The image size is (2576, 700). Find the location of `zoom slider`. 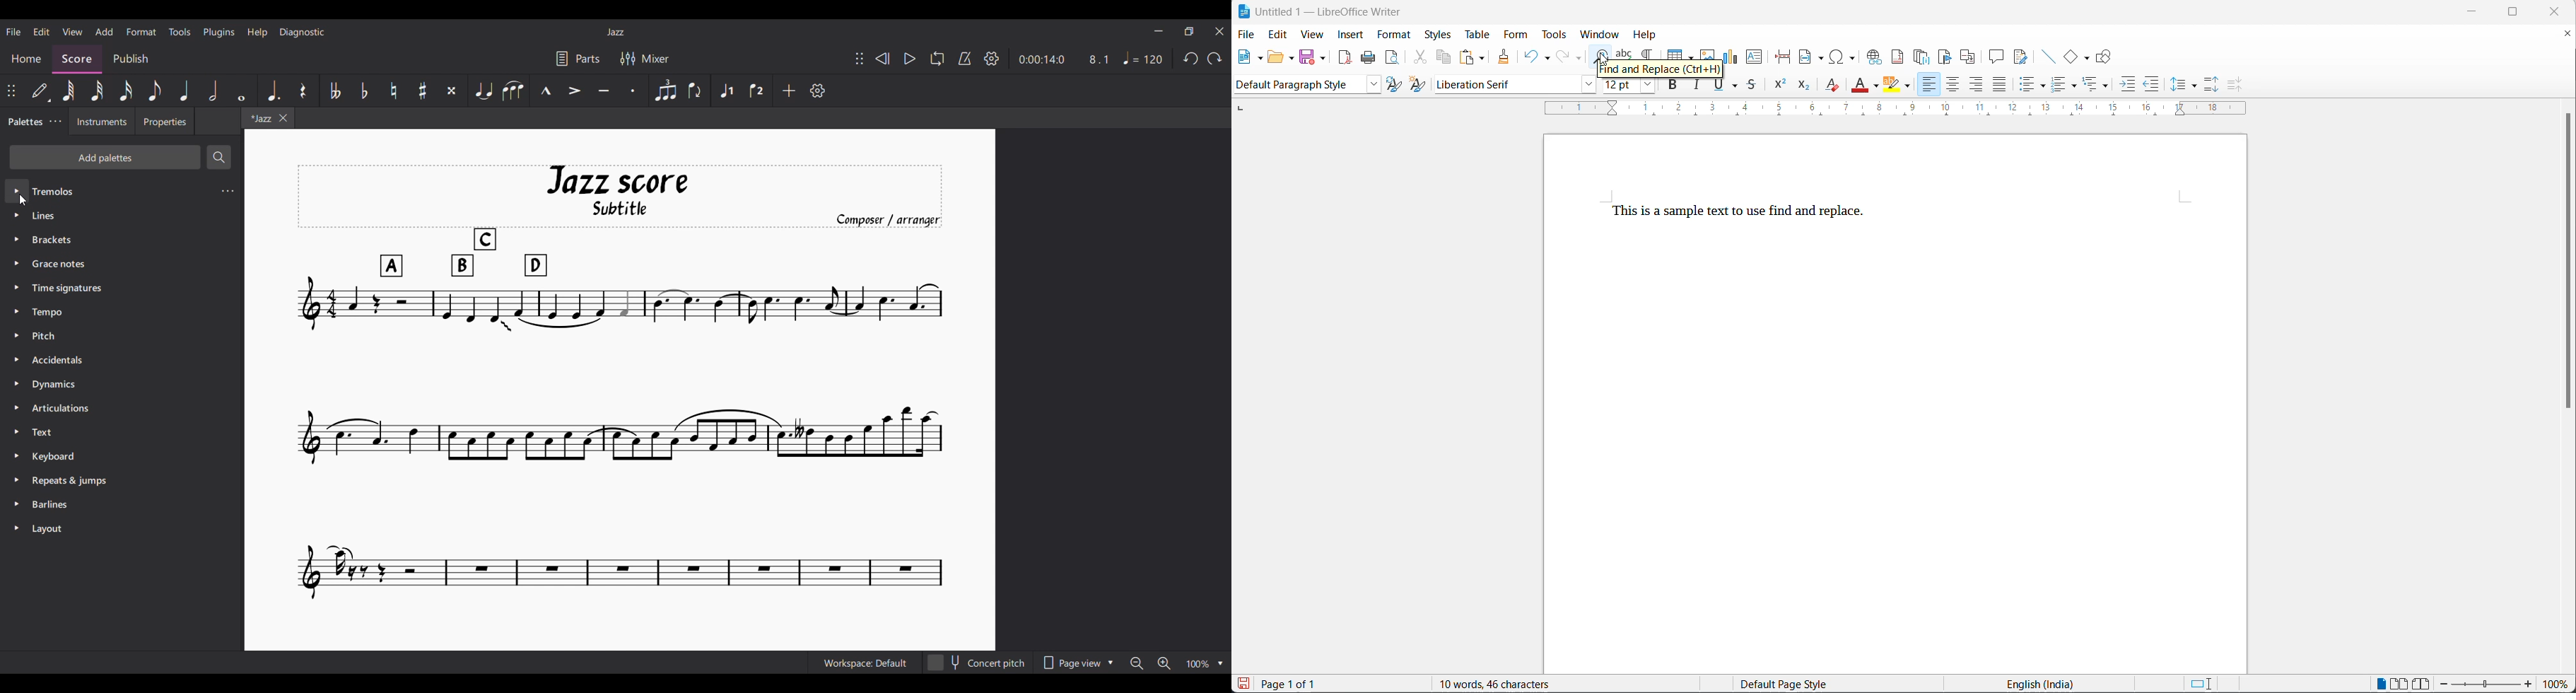

zoom slider is located at coordinates (2486, 685).